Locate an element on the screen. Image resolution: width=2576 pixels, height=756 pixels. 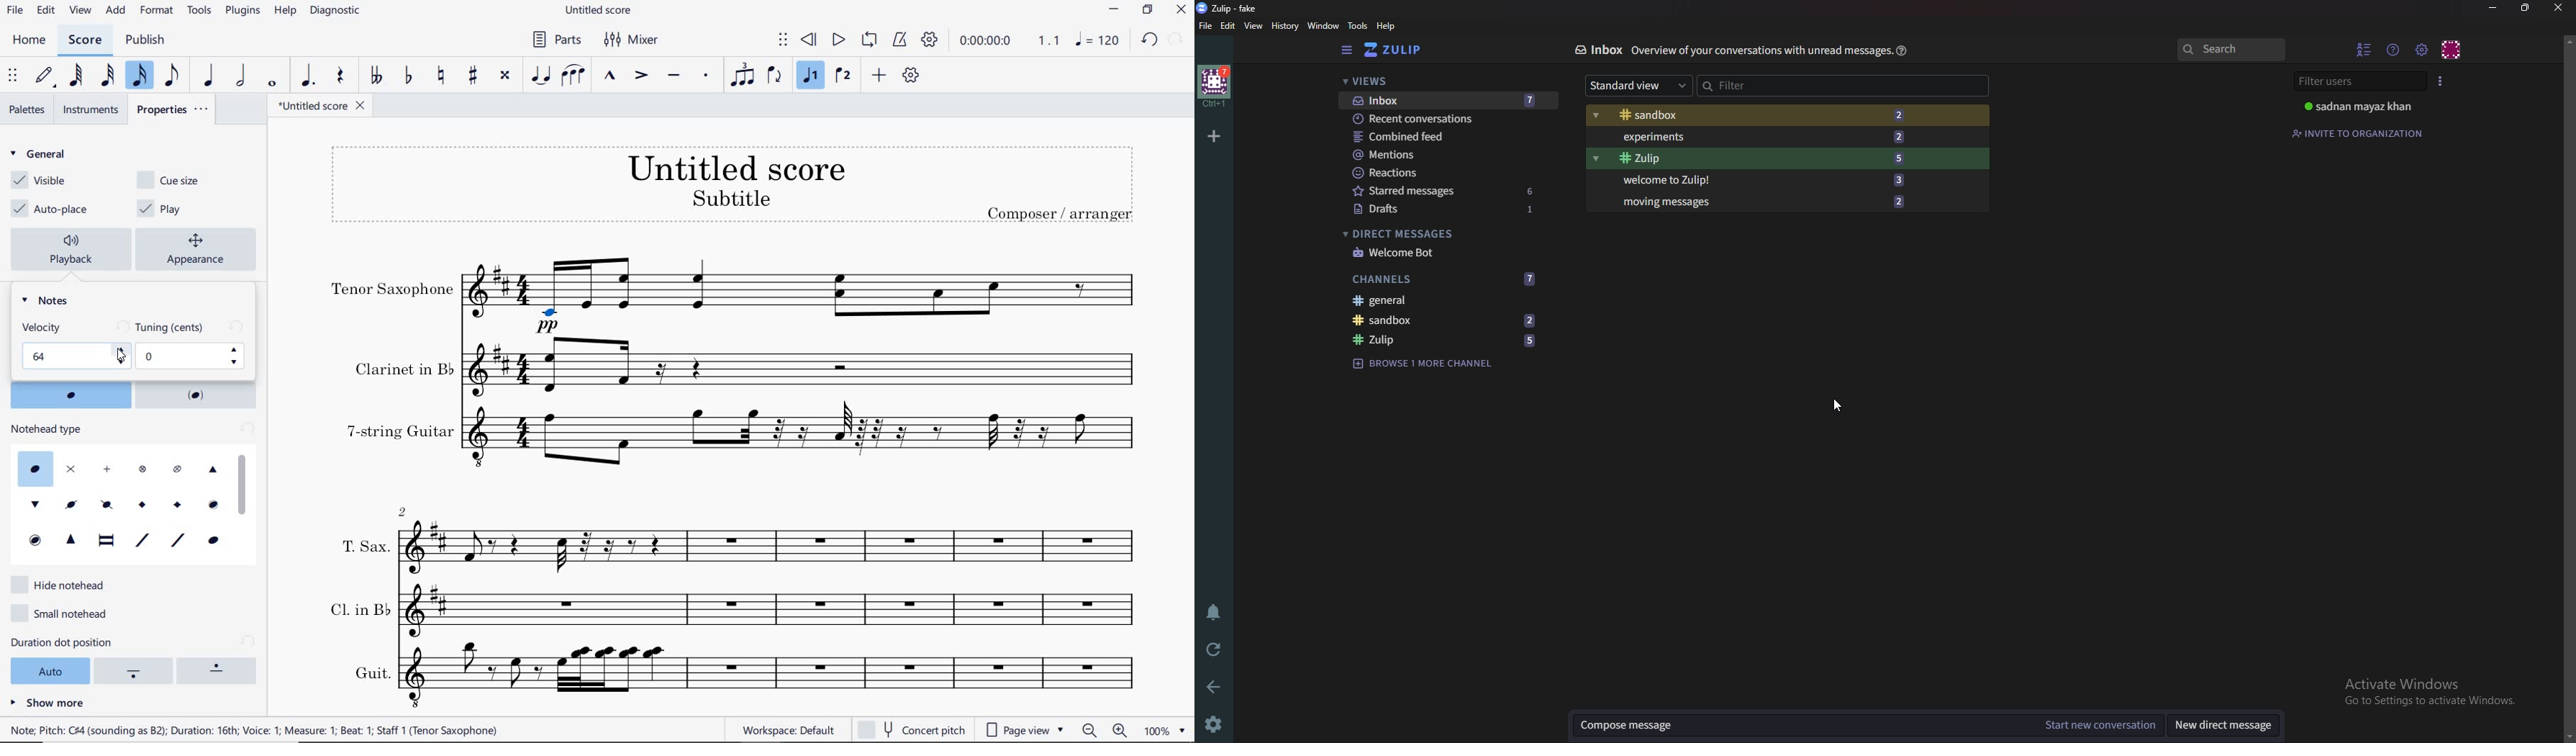
Recent conversations is located at coordinates (1442, 117).